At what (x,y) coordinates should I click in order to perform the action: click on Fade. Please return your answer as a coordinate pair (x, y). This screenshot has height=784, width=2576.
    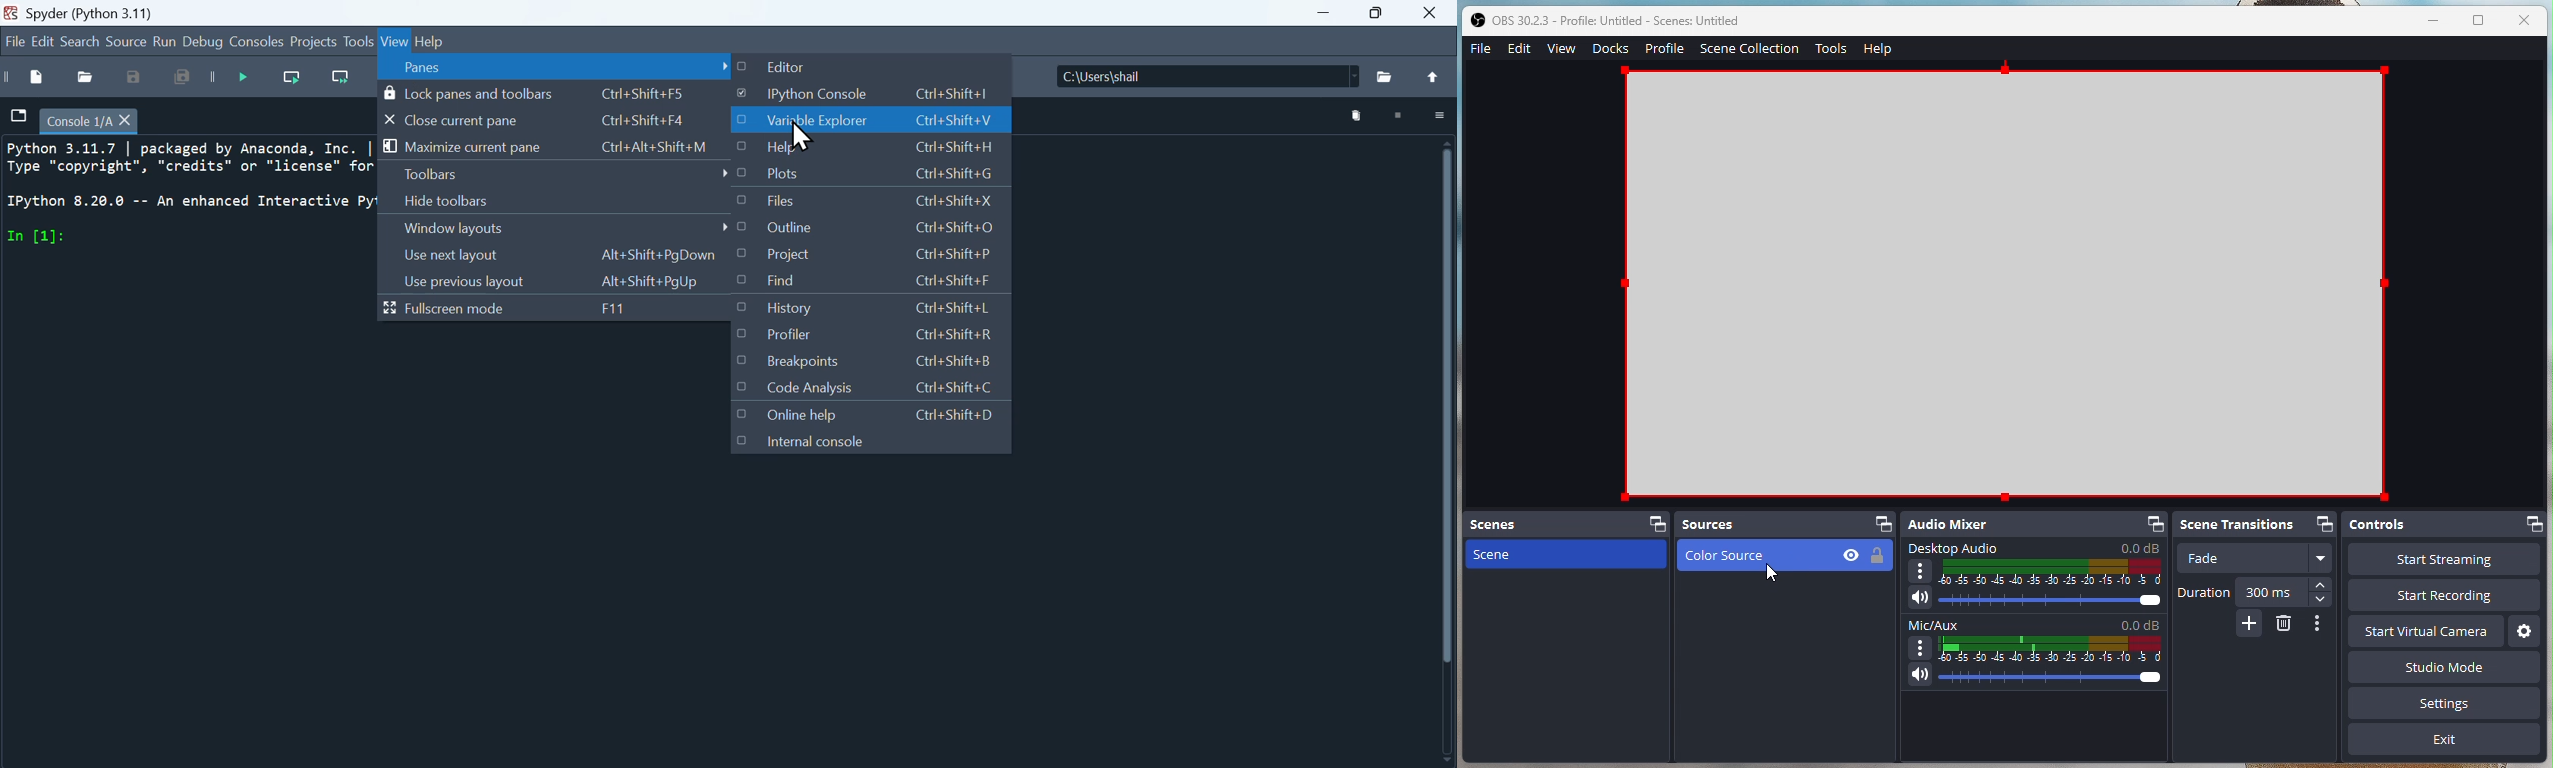
    Looking at the image, I should click on (2255, 560).